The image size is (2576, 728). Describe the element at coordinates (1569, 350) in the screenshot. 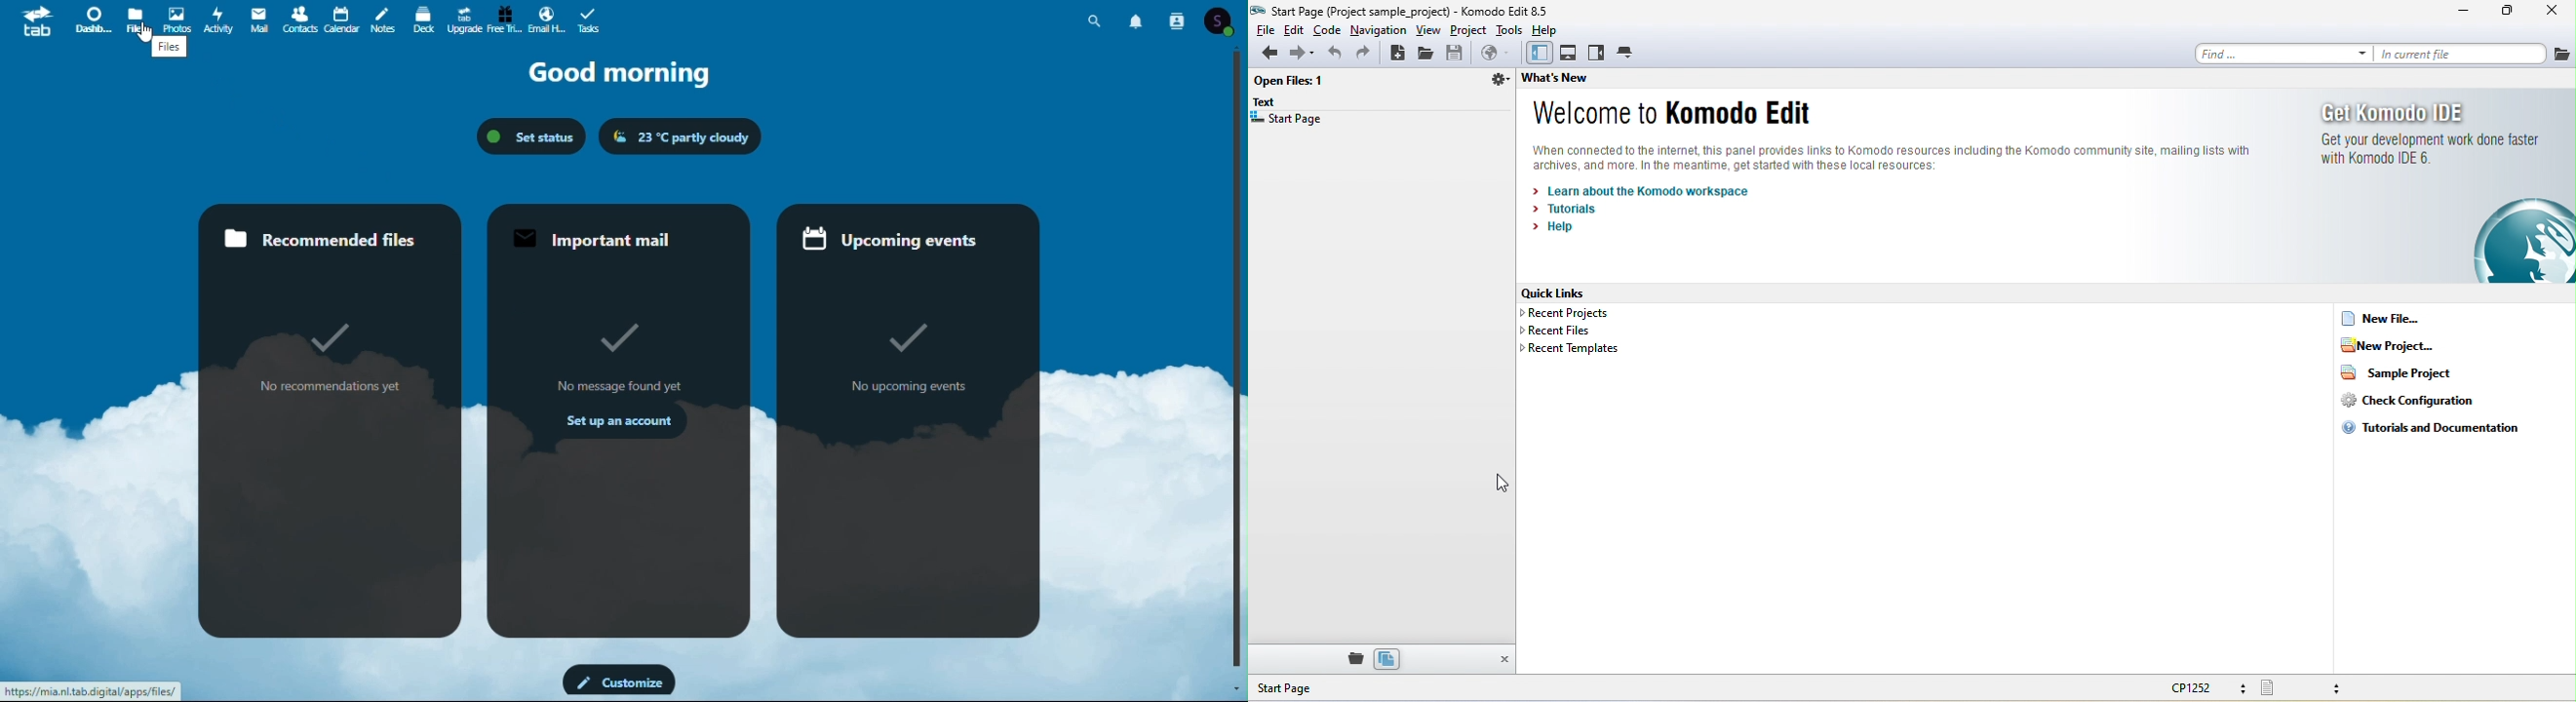

I see `recent templates` at that location.